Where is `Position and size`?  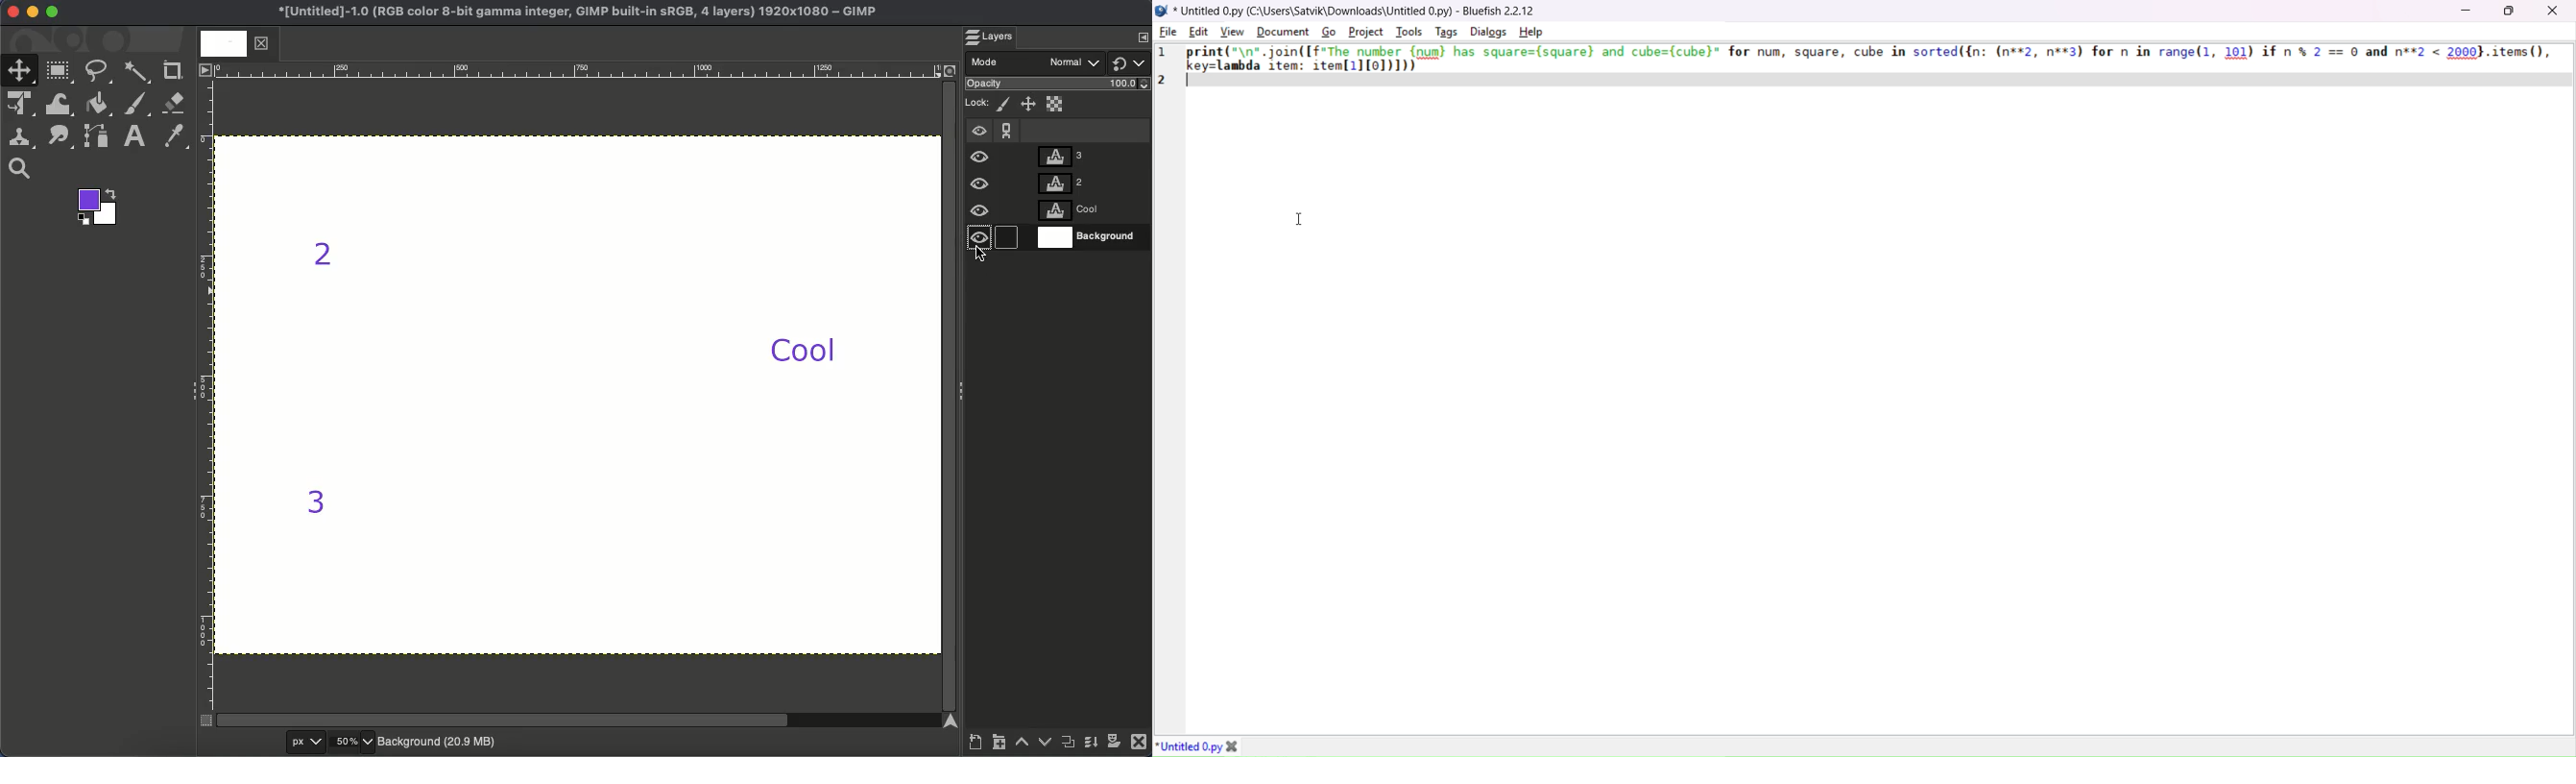
Position and size is located at coordinates (1029, 106).